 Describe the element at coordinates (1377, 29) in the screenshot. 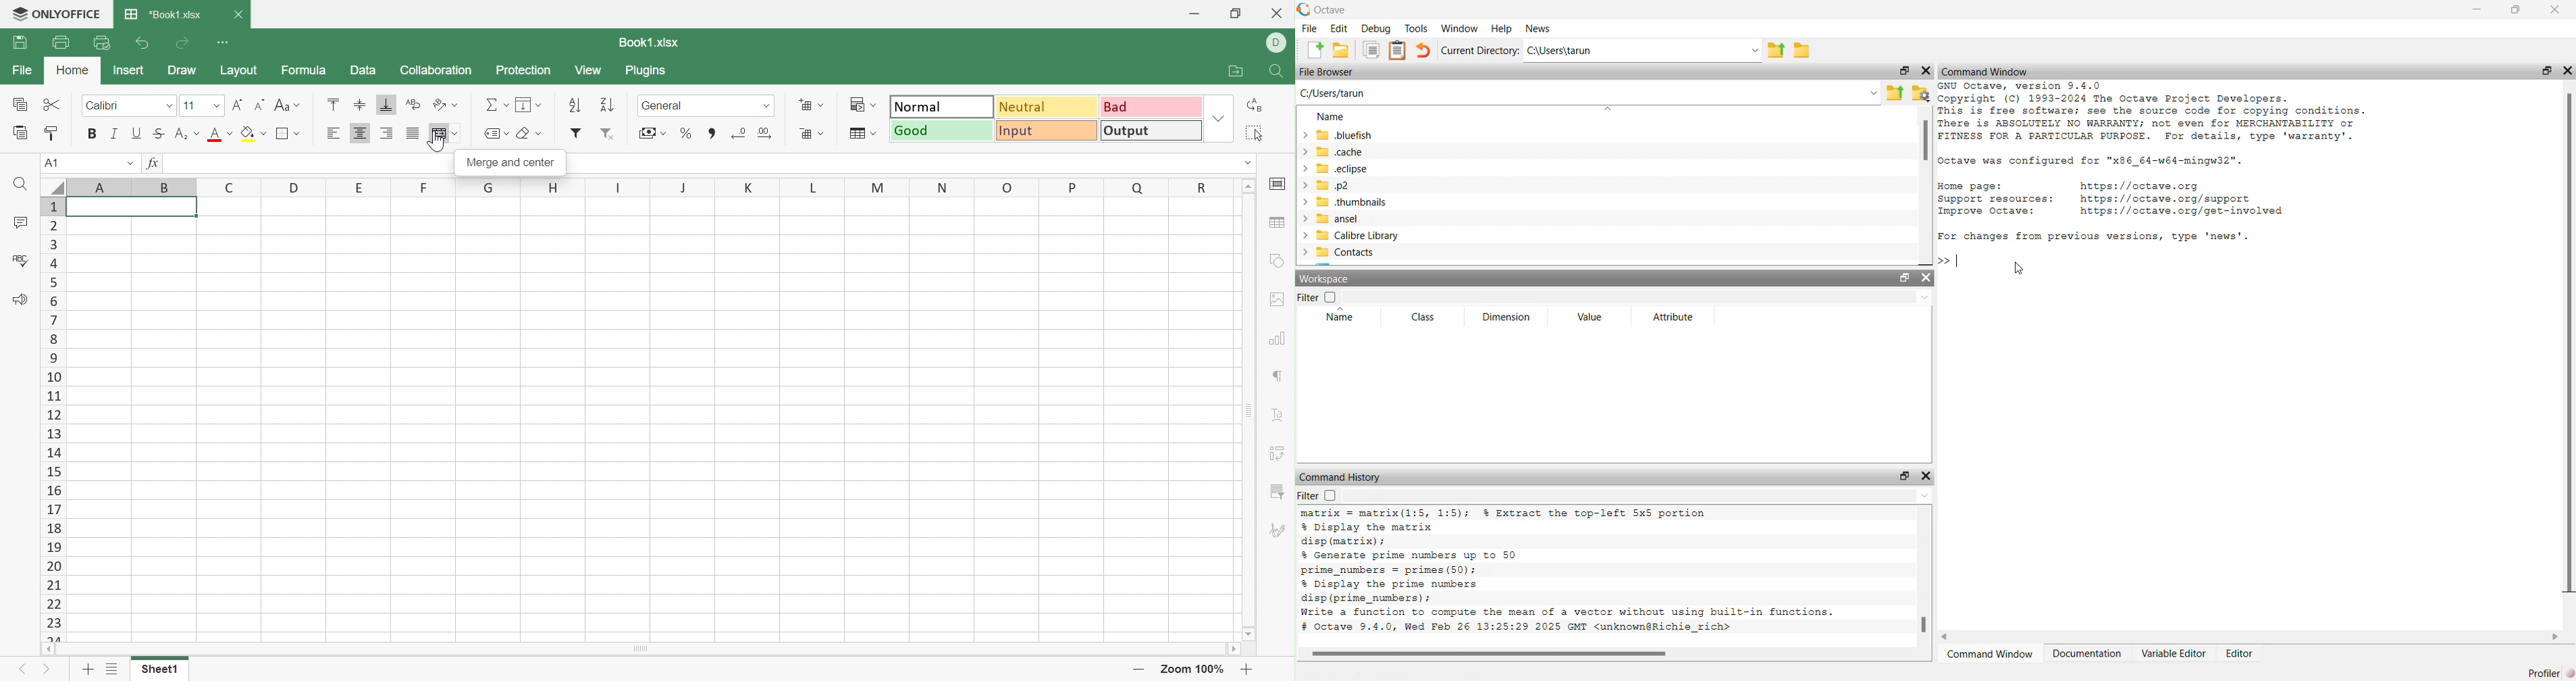

I see `debug` at that location.